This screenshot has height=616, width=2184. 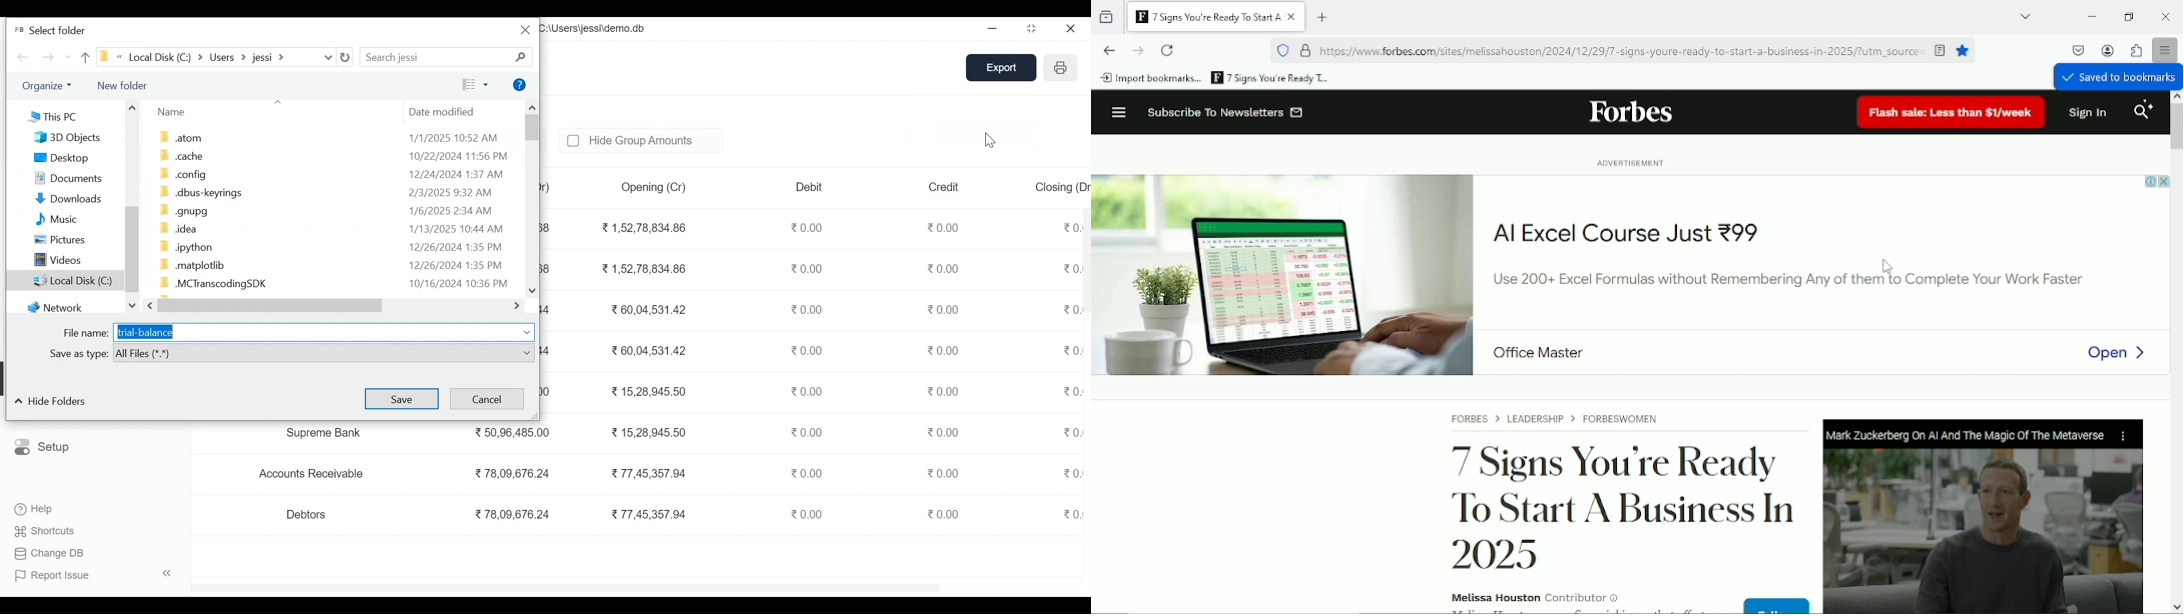 What do you see at coordinates (69, 138) in the screenshot?
I see `3D Objects` at bounding box center [69, 138].